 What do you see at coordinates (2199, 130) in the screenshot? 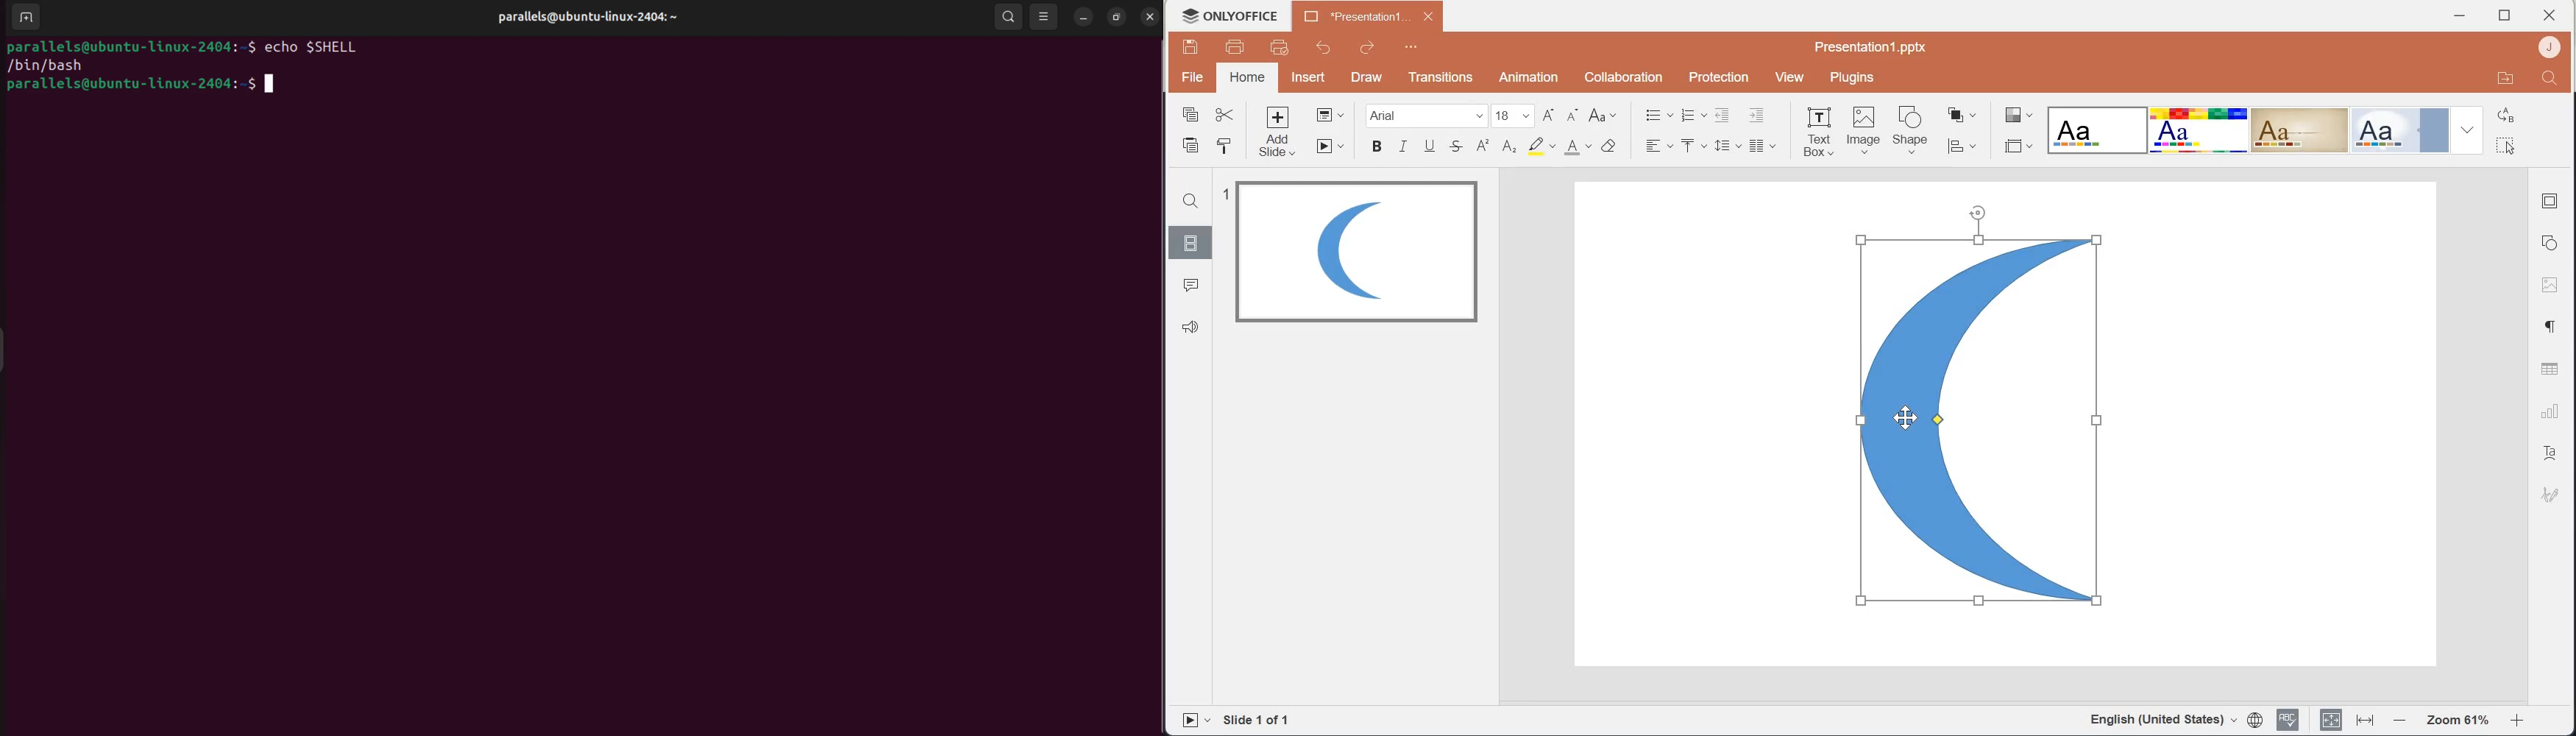
I see `Basic` at bounding box center [2199, 130].